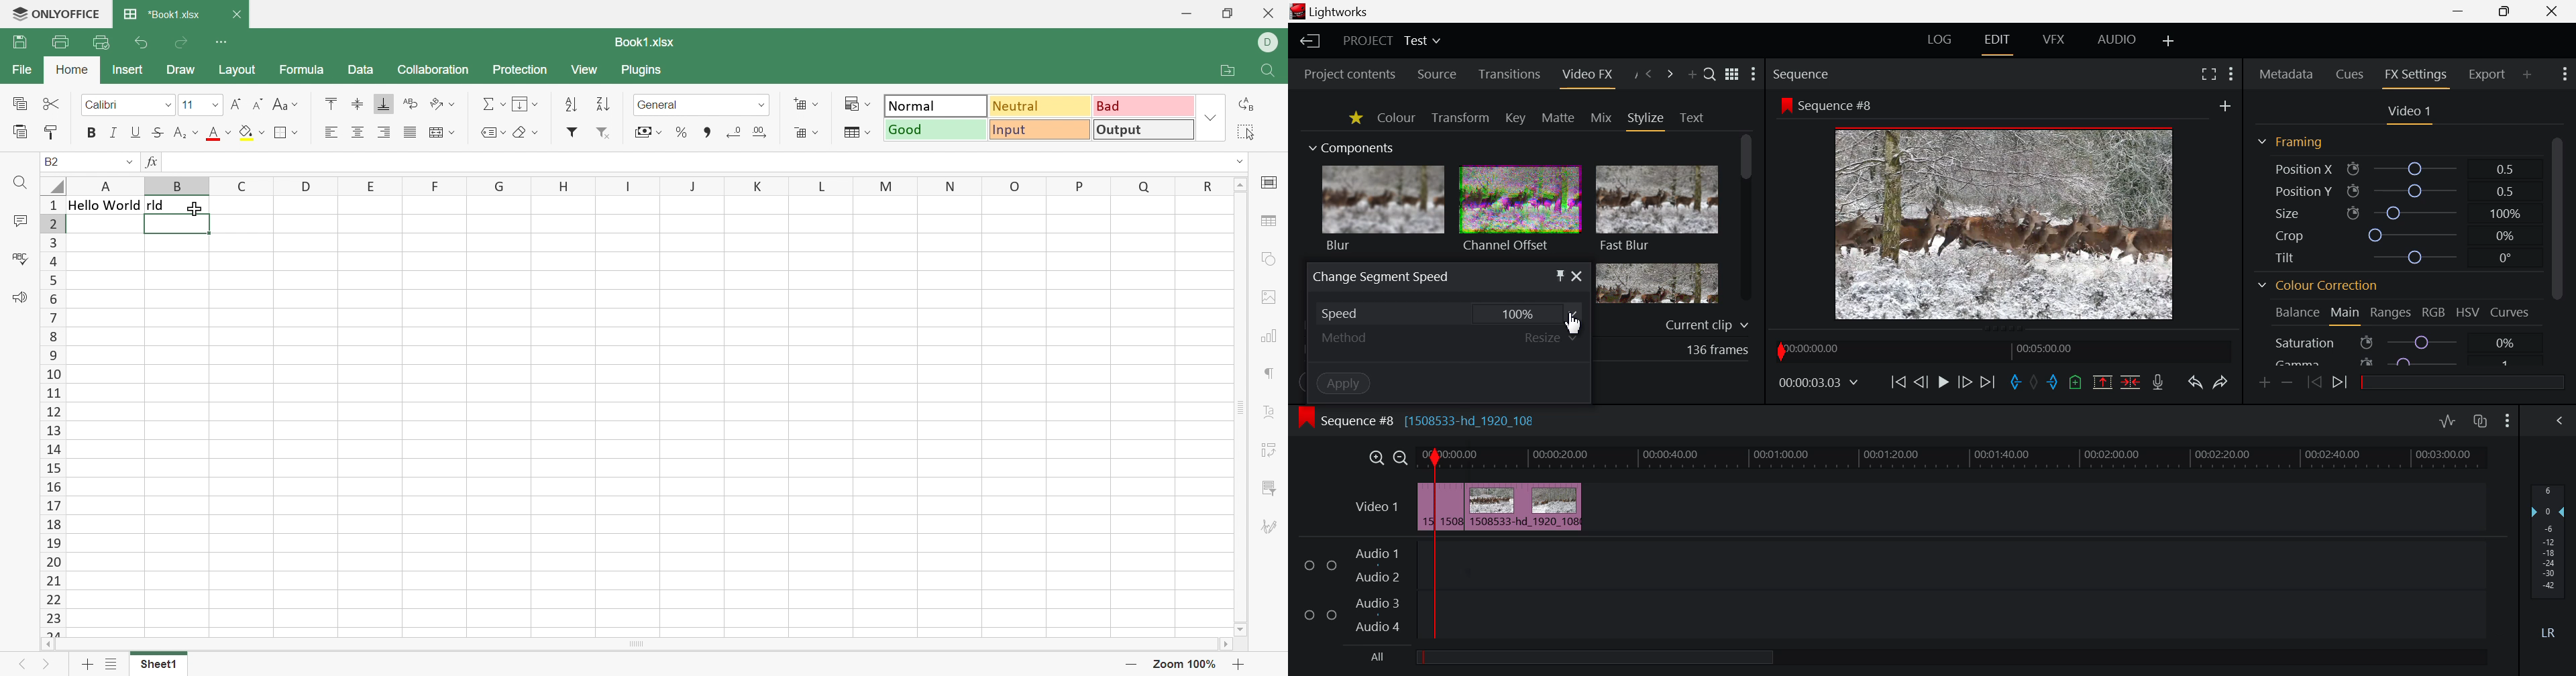 This screenshot has height=700, width=2576. I want to click on Go Back, so click(1920, 381).